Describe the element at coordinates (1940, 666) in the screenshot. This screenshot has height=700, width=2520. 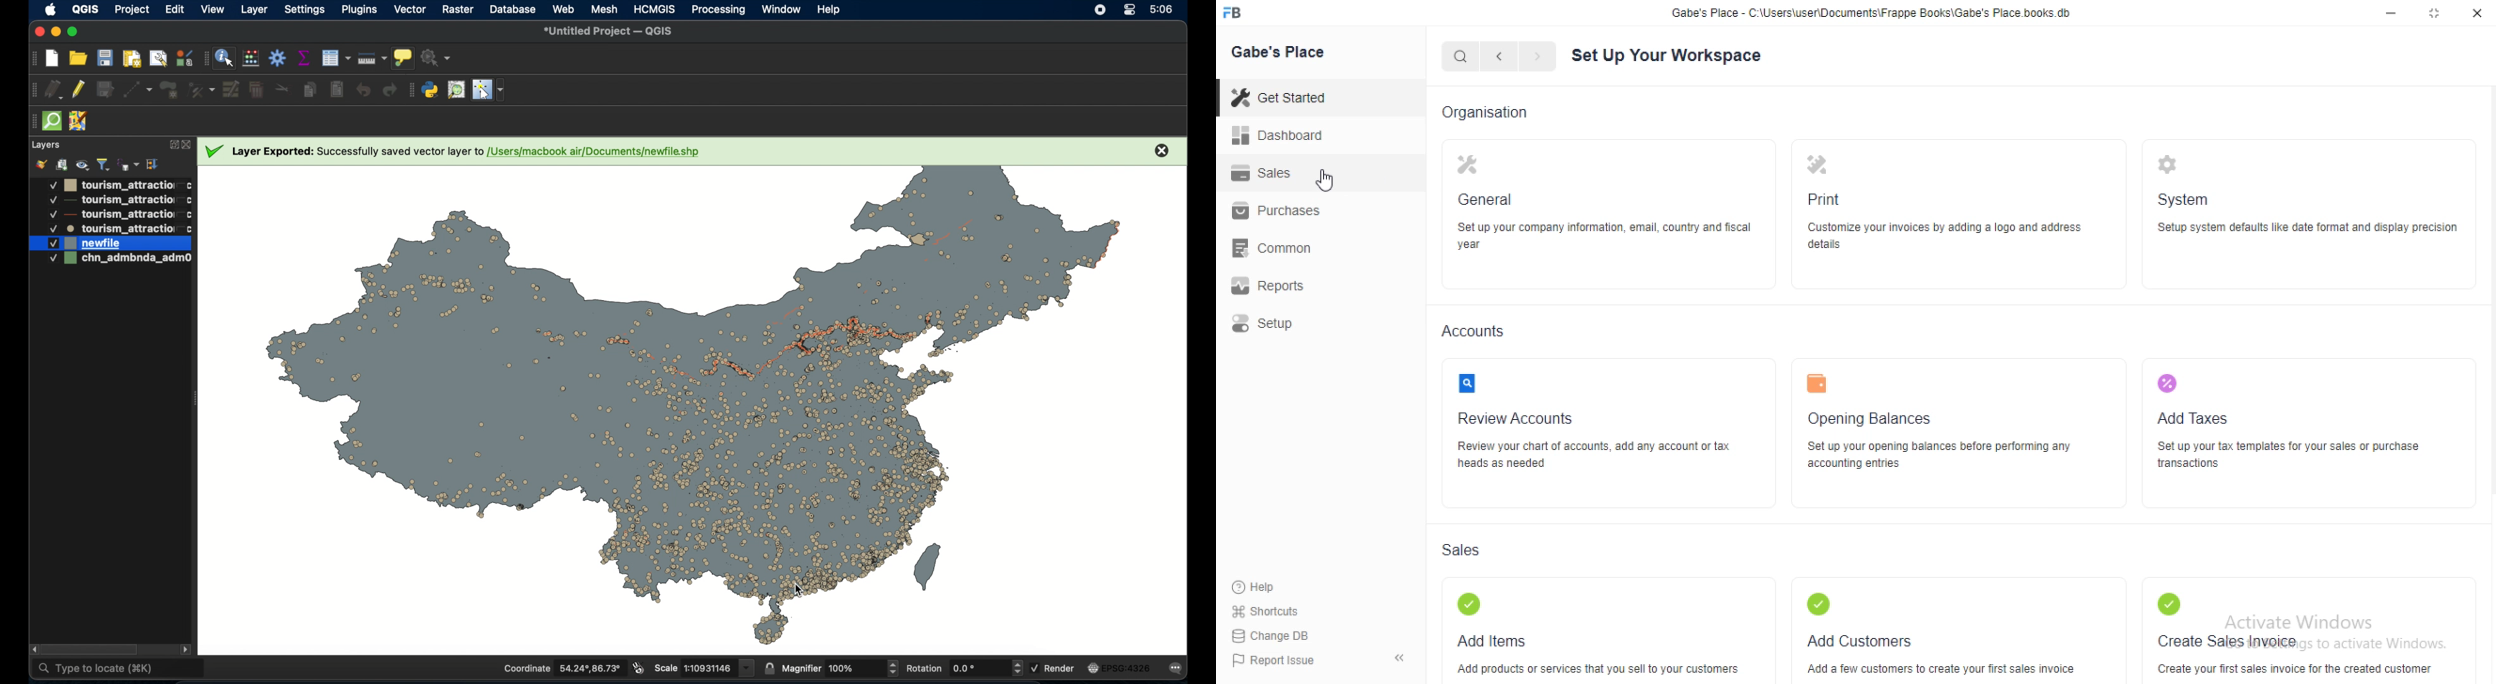
I see `Add a few customers to create your first sales invoice` at that location.